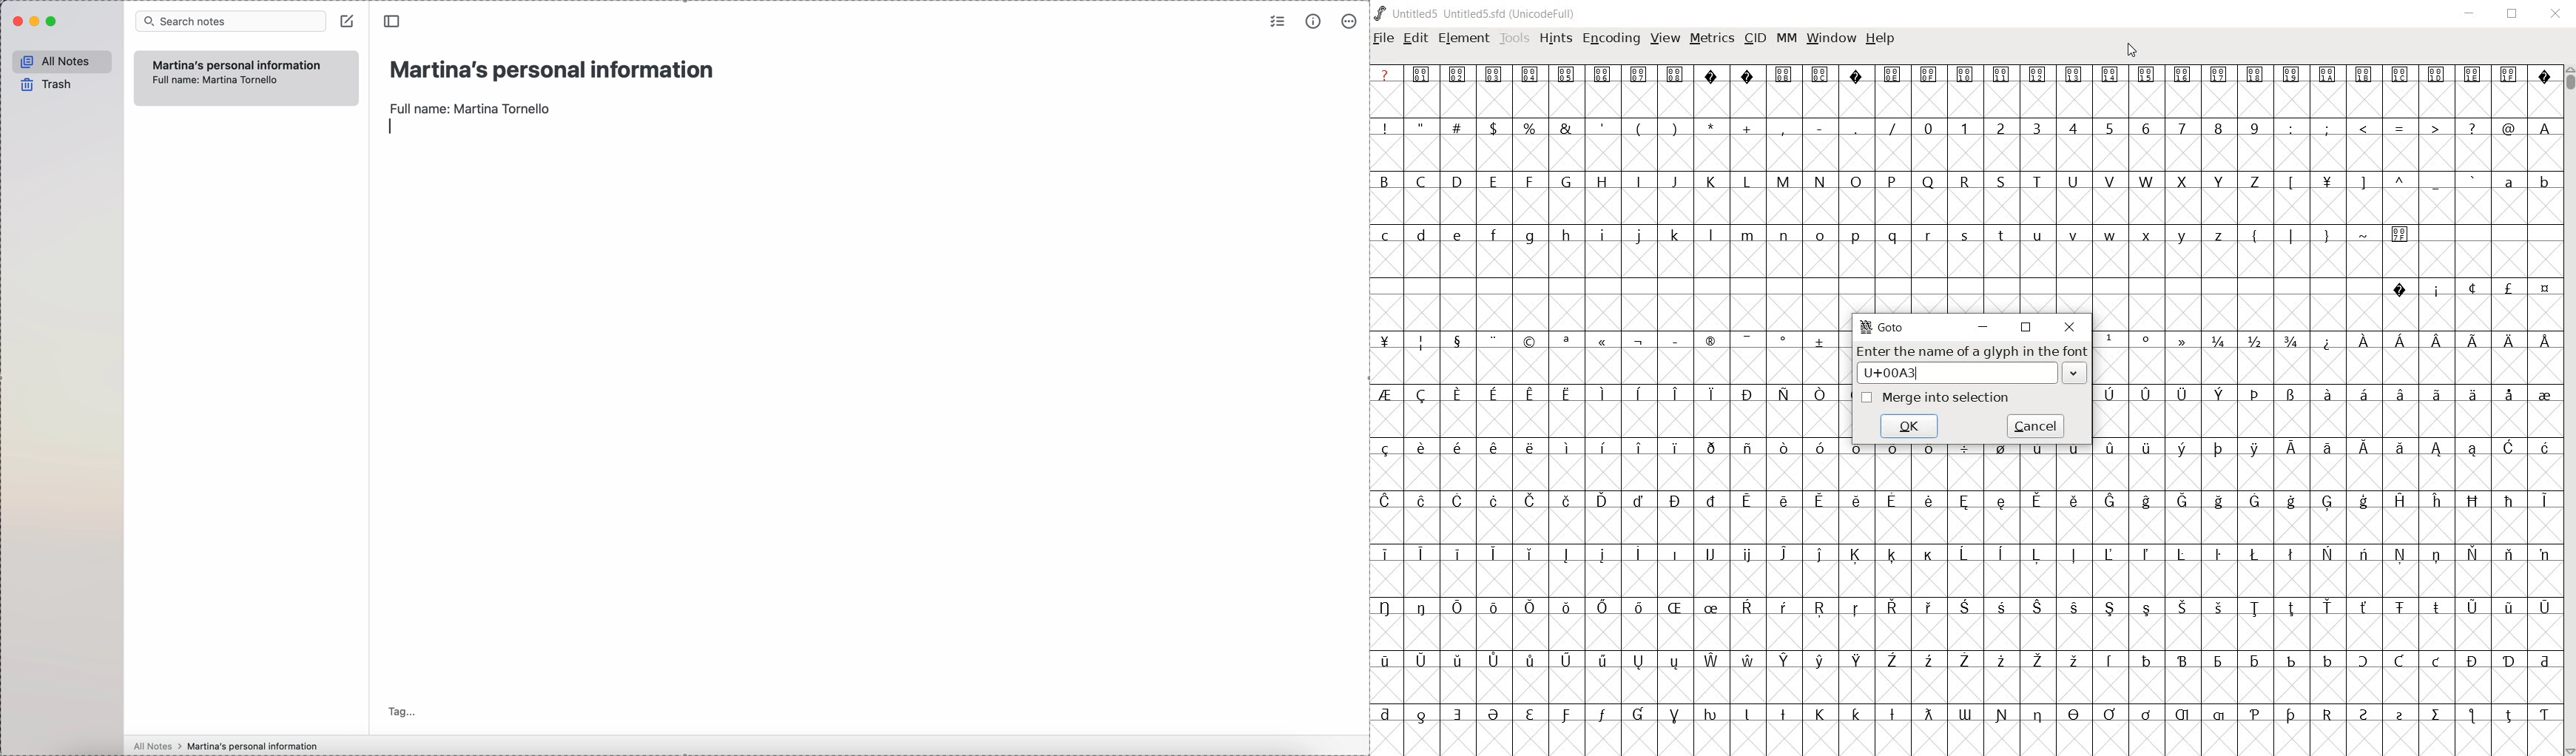 The image size is (2576, 756). I want to click on Symbol, so click(2364, 555).